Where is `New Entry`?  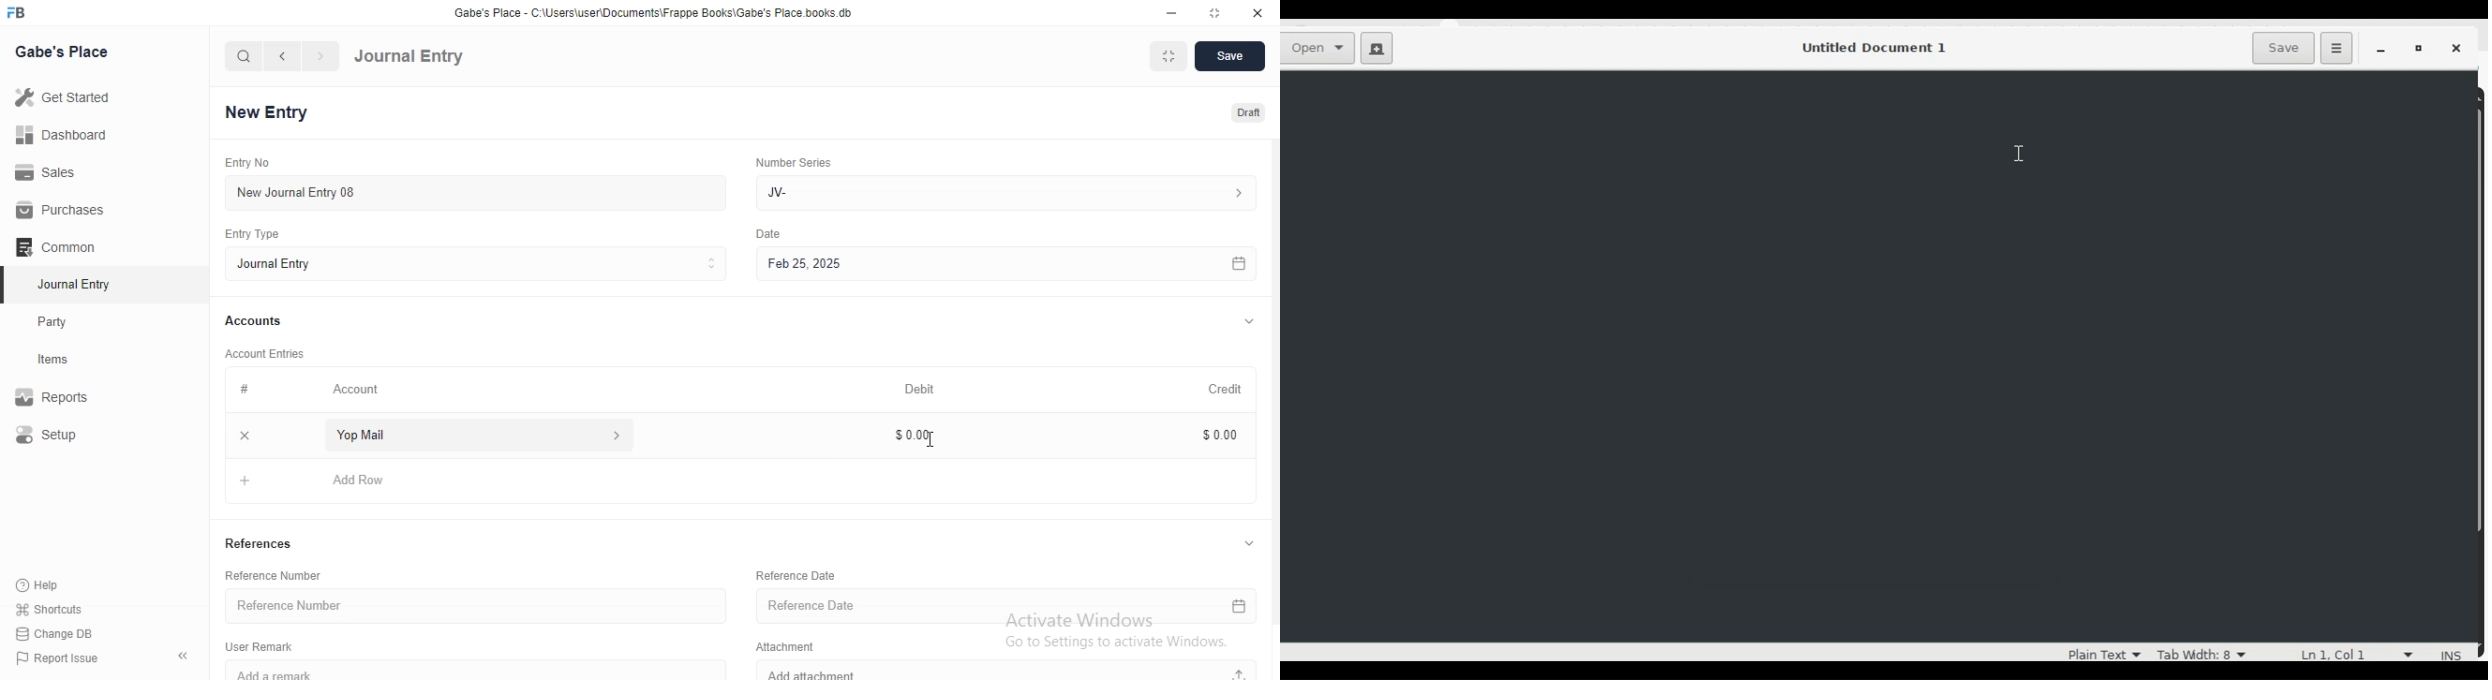
New Entry is located at coordinates (266, 111).